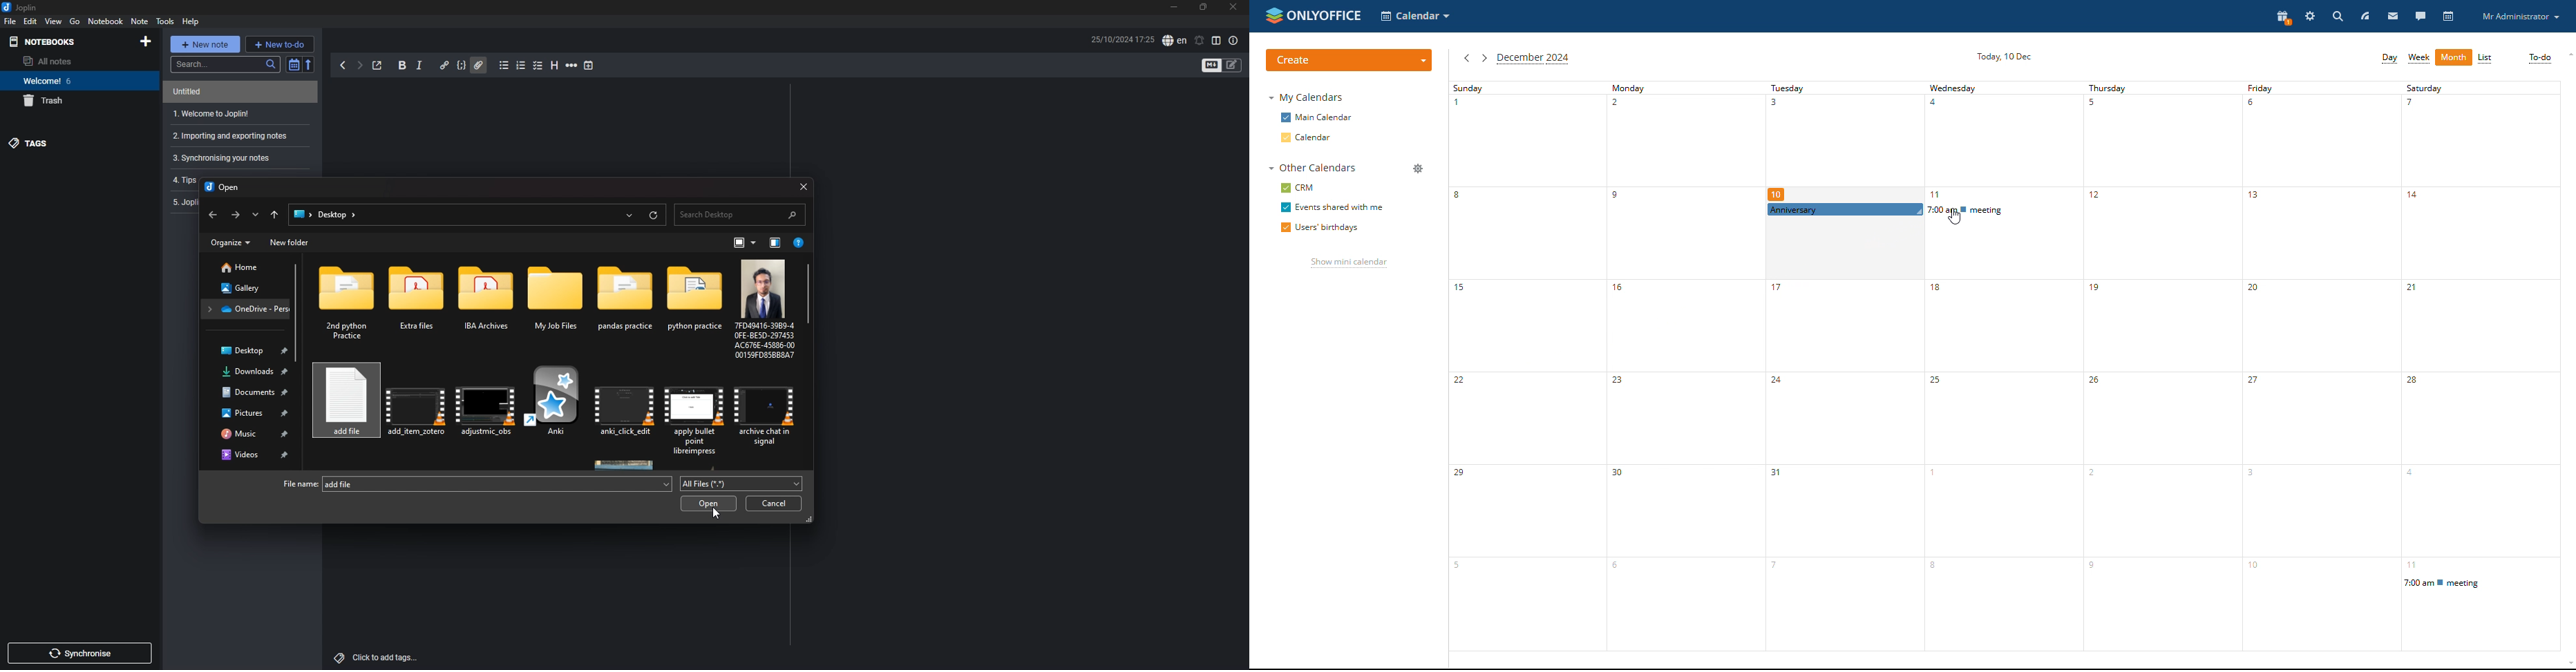 The image size is (2576, 672). What do you see at coordinates (249, 372) in the screenshot?
I see `downloads` at bounding box center [249, 372].